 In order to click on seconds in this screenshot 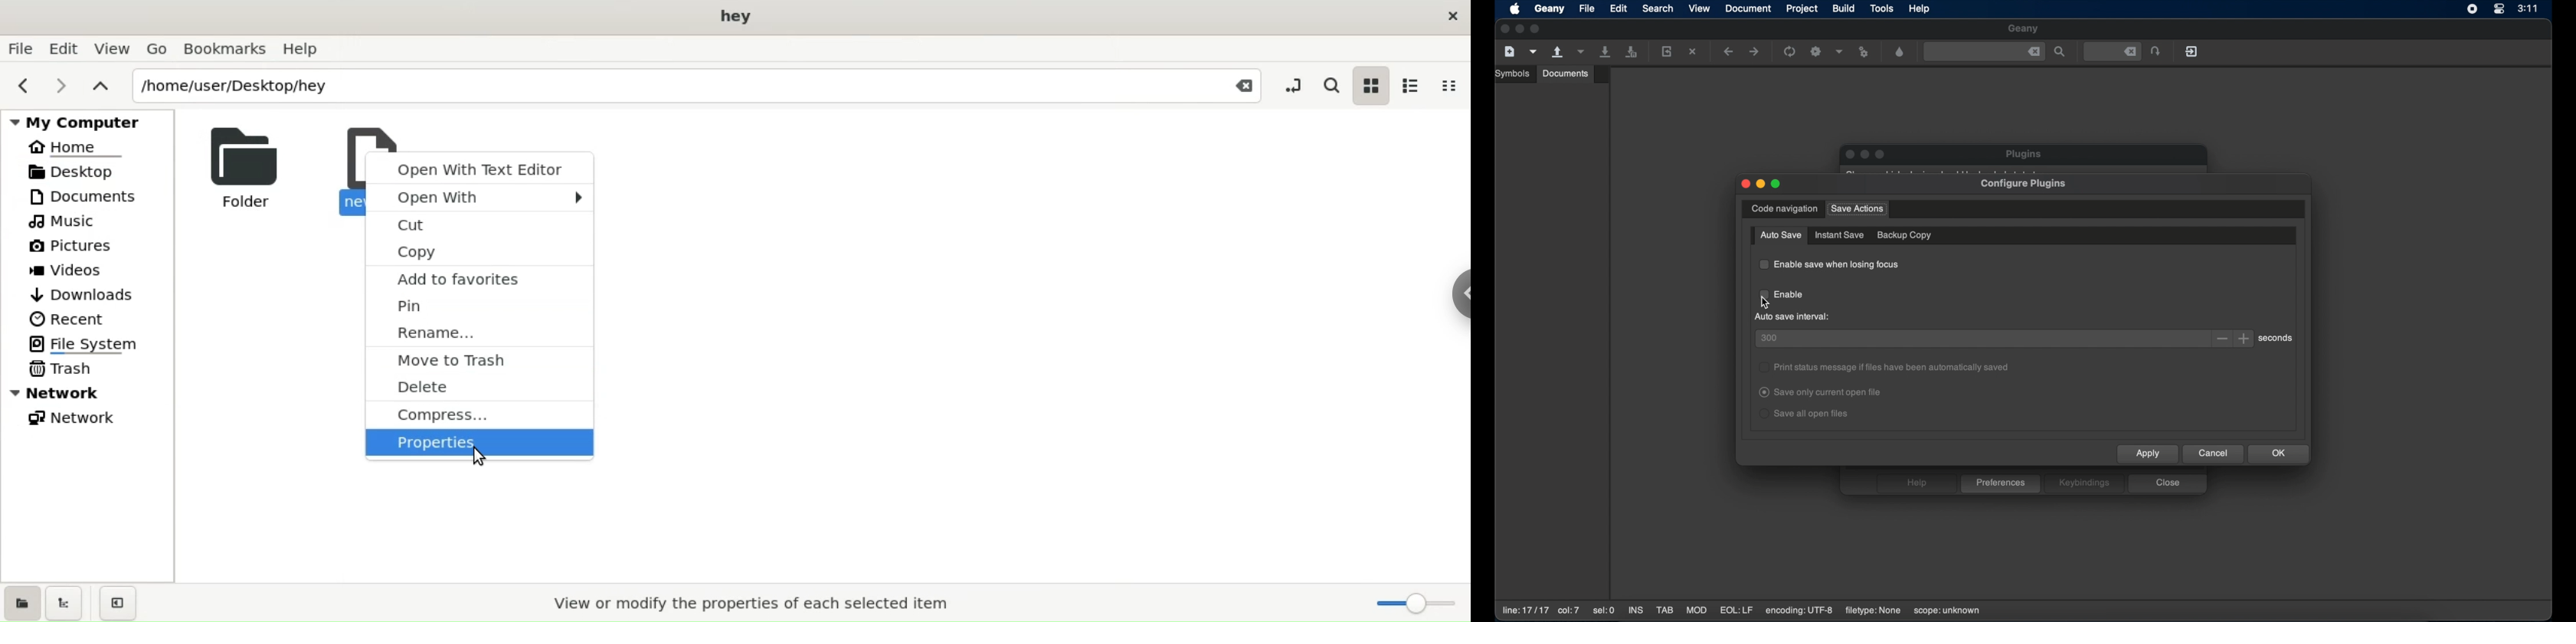, I will do `click(2278, 338)`.